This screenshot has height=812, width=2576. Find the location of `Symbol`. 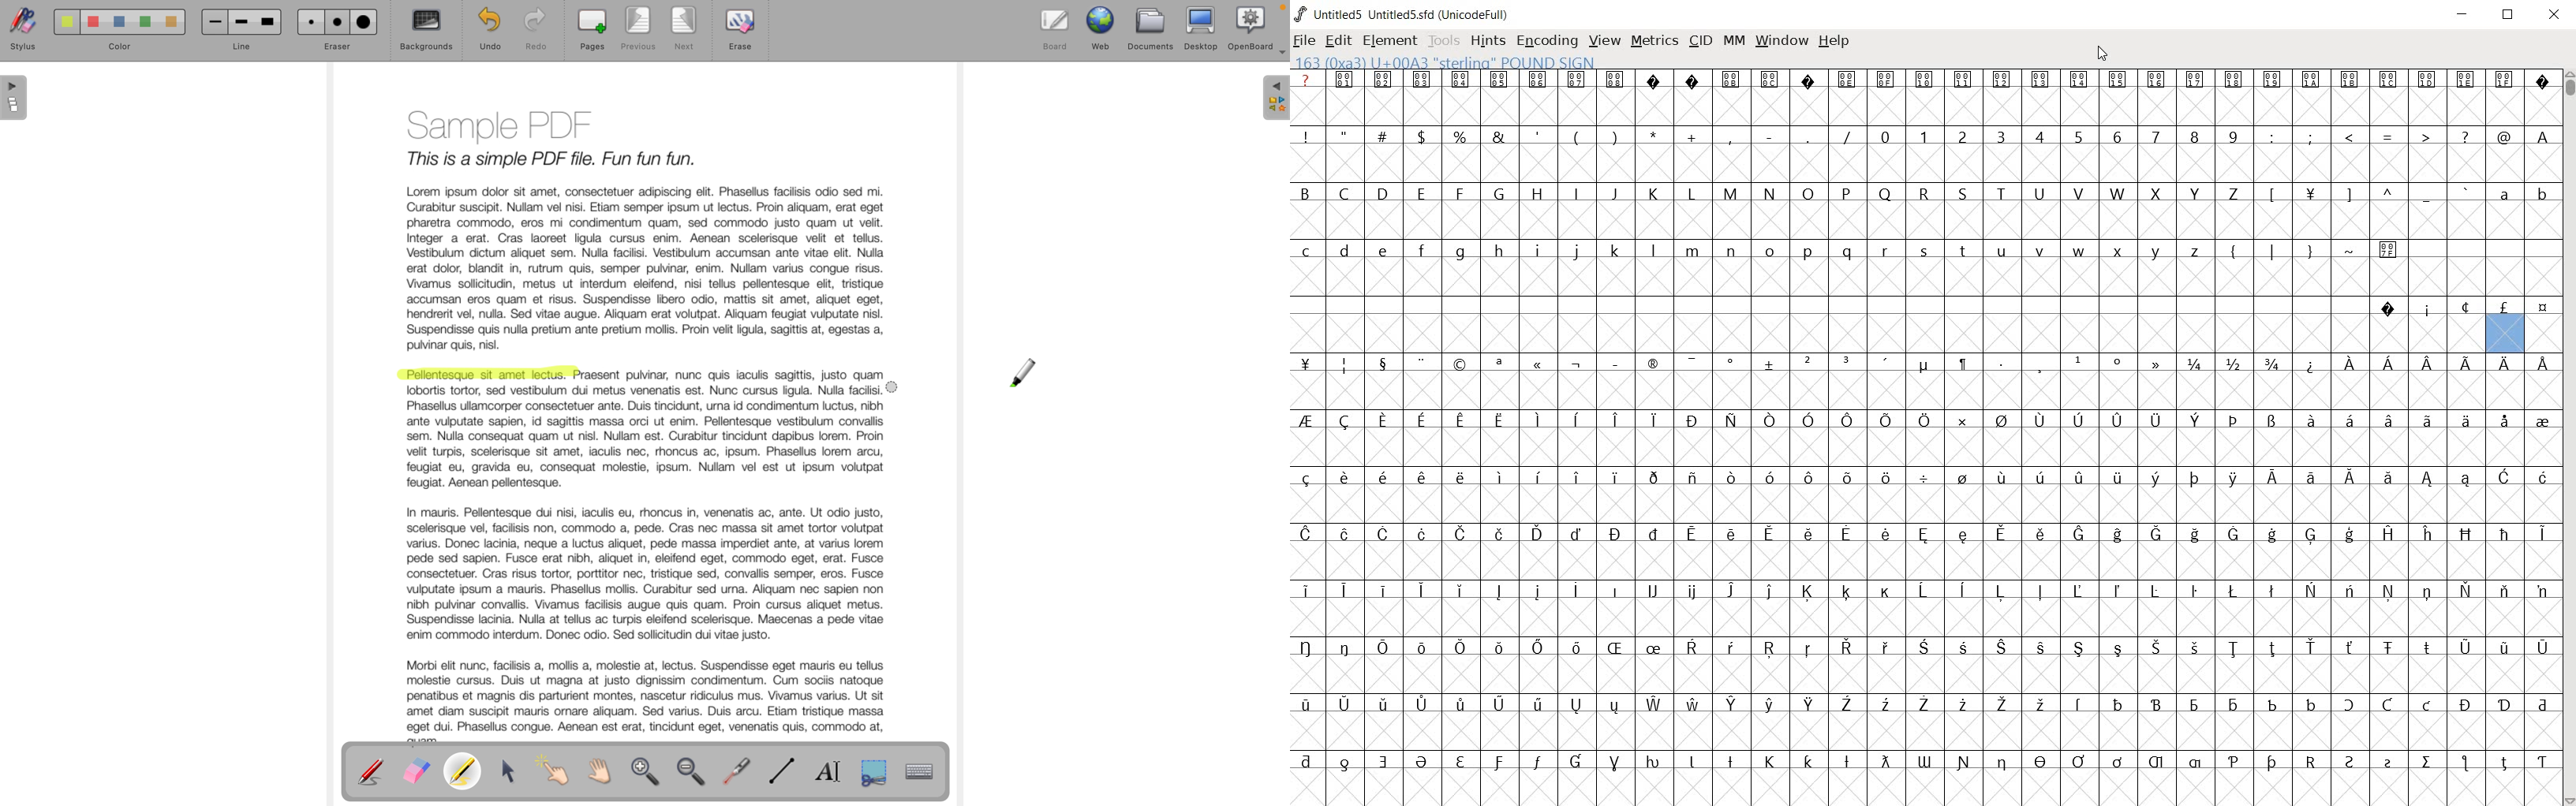

Symbol is located at coordinates (1652, 476).